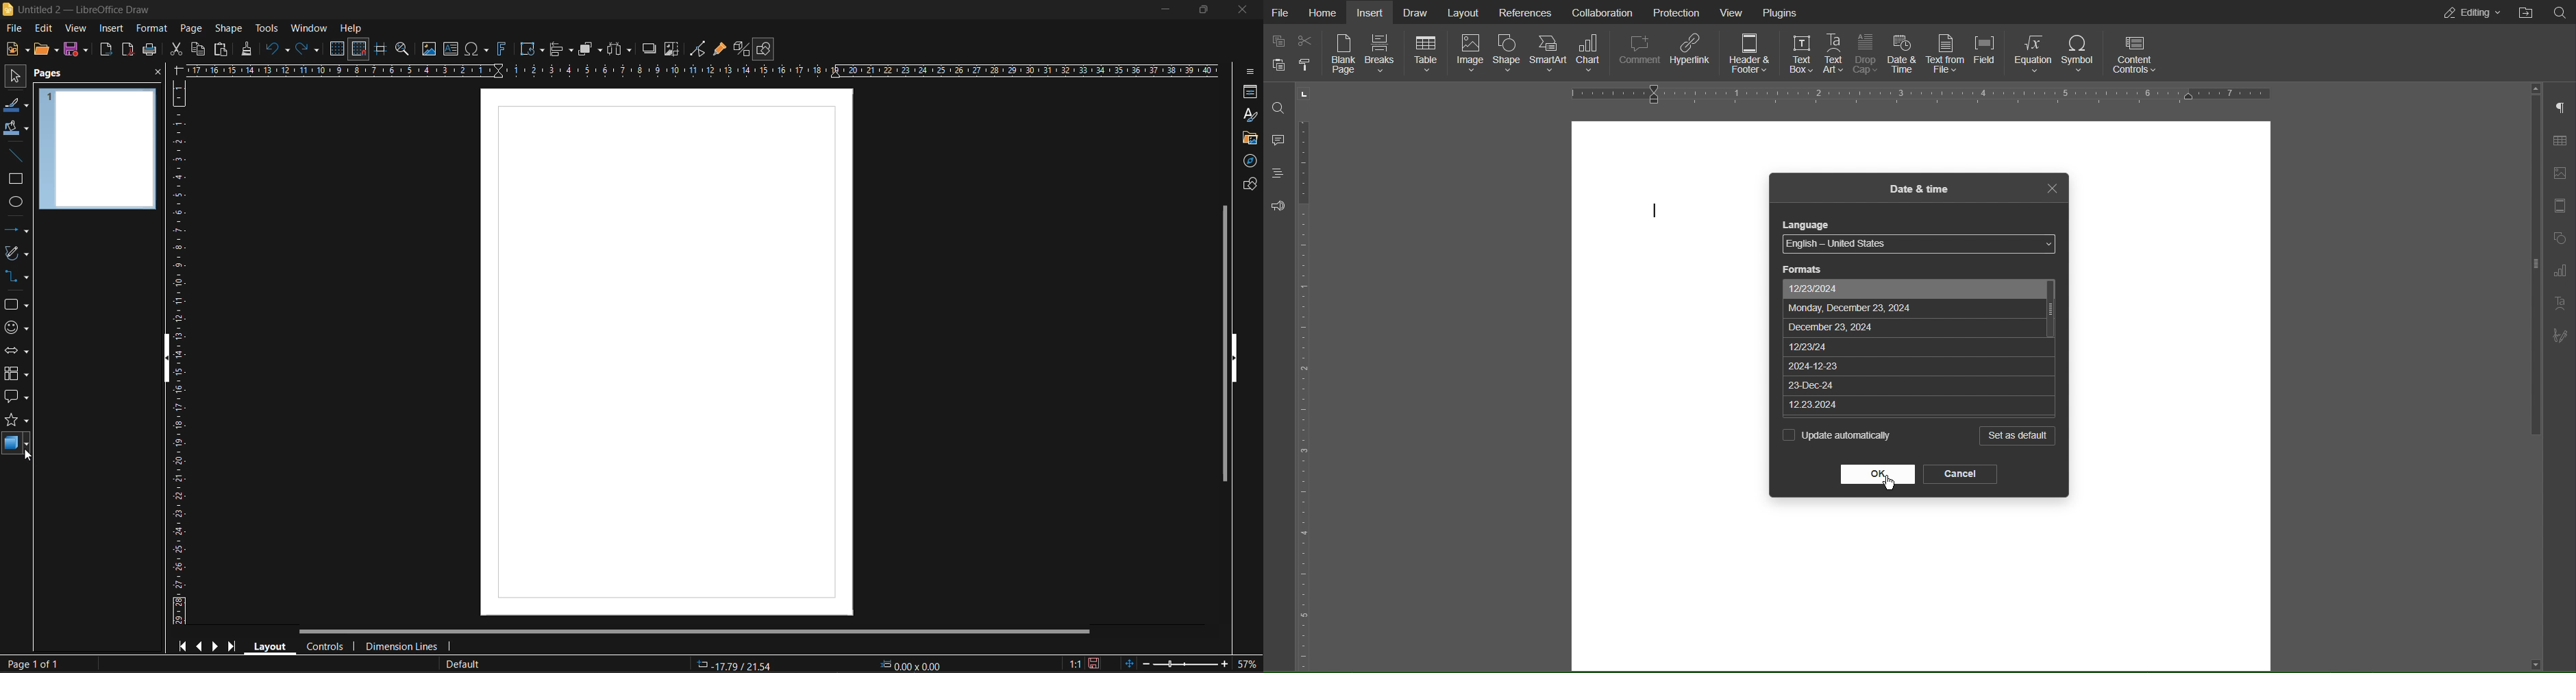  Describe the element at coordinates (45, 49) in the screenshot. I see `open` at that location.